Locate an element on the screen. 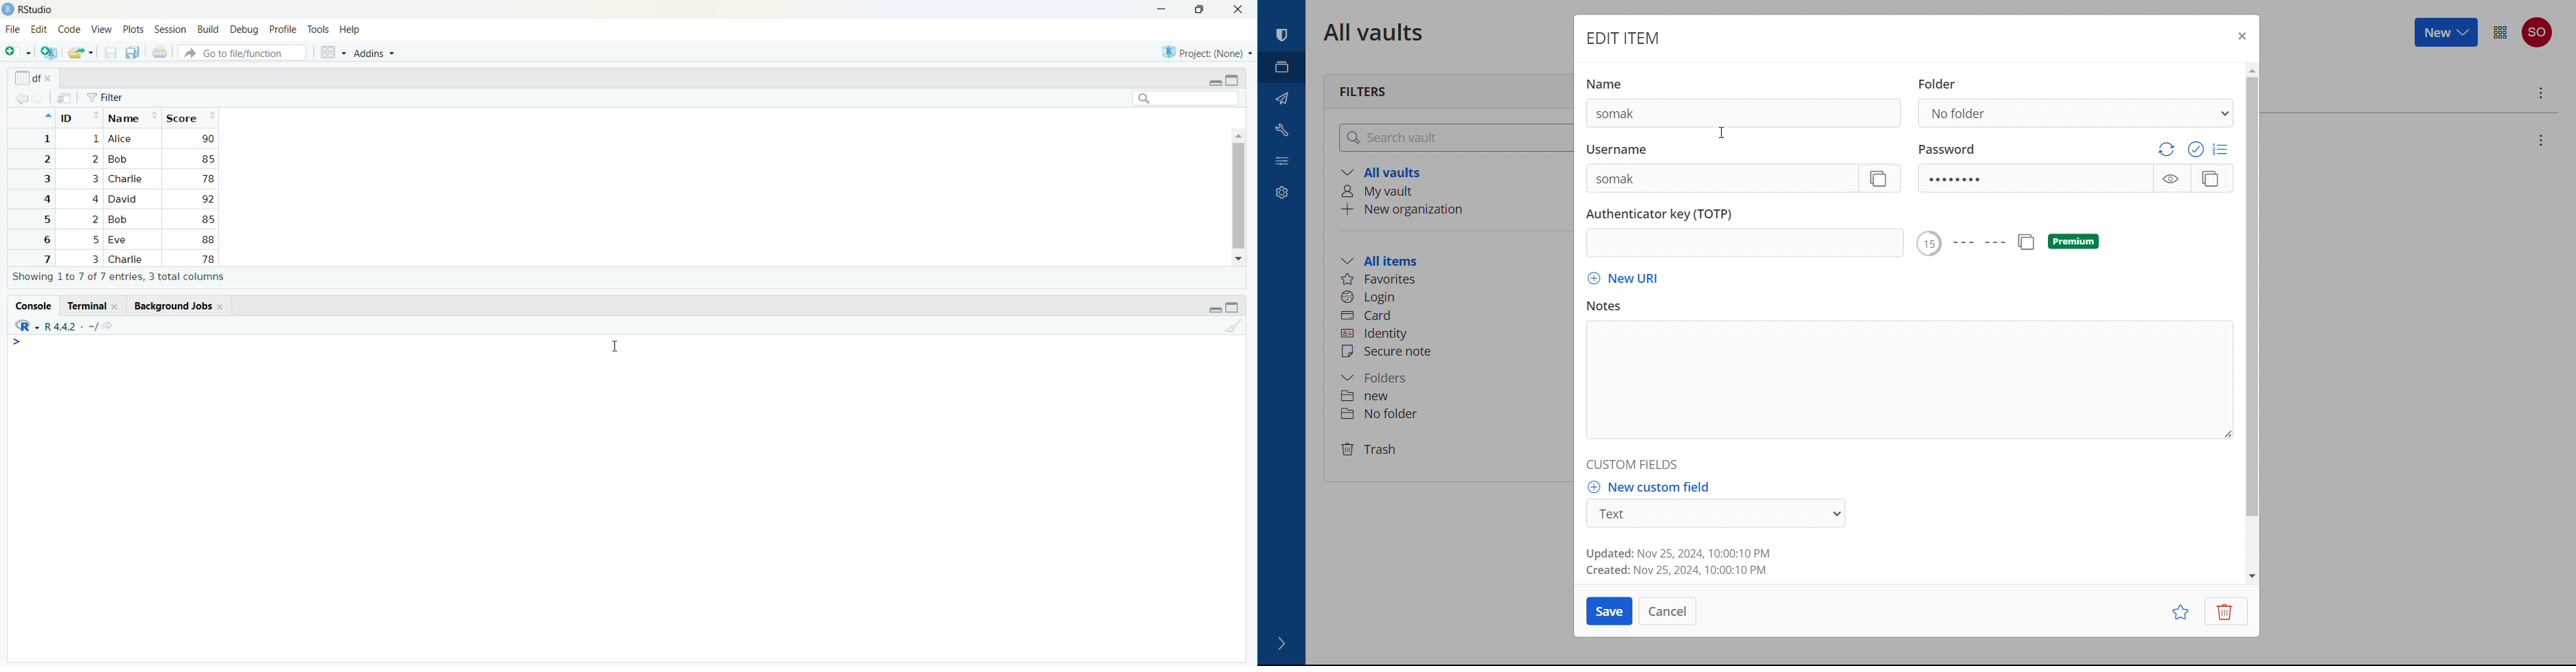  Plots is located at coordinates (134, 30).